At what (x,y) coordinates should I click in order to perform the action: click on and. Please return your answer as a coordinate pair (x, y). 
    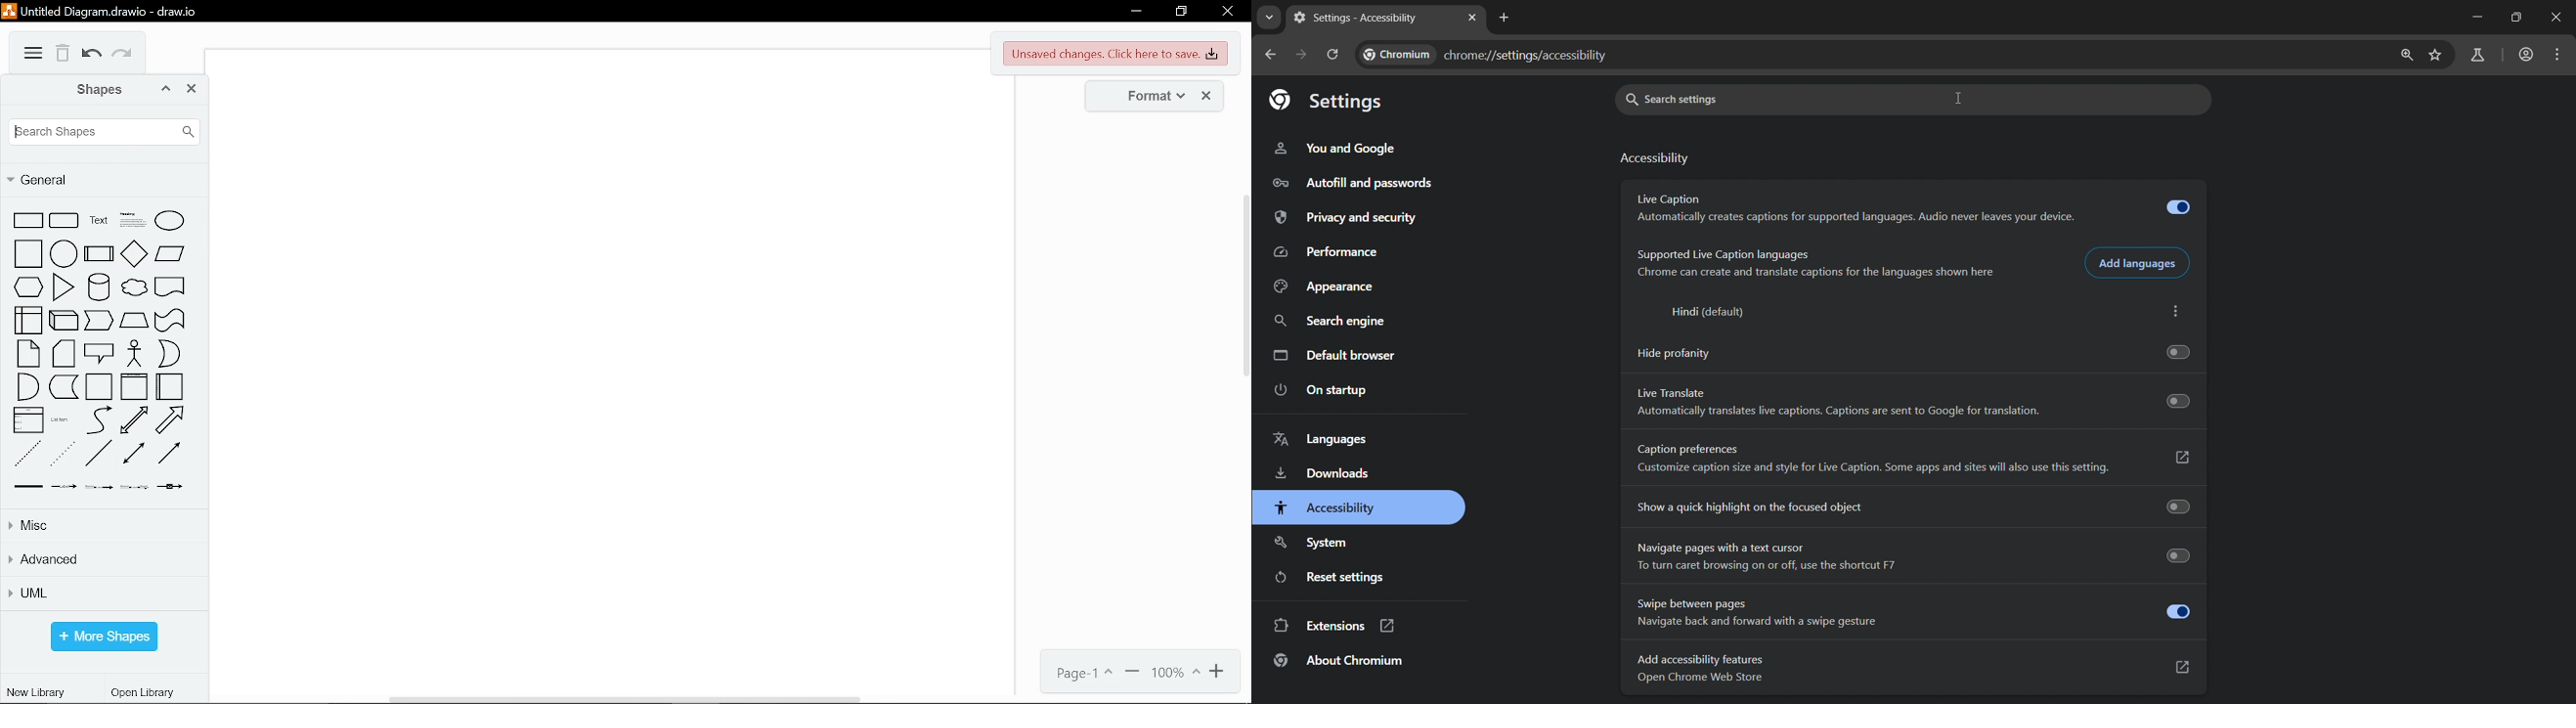
    Looking at the image, I should click on (27, 387).